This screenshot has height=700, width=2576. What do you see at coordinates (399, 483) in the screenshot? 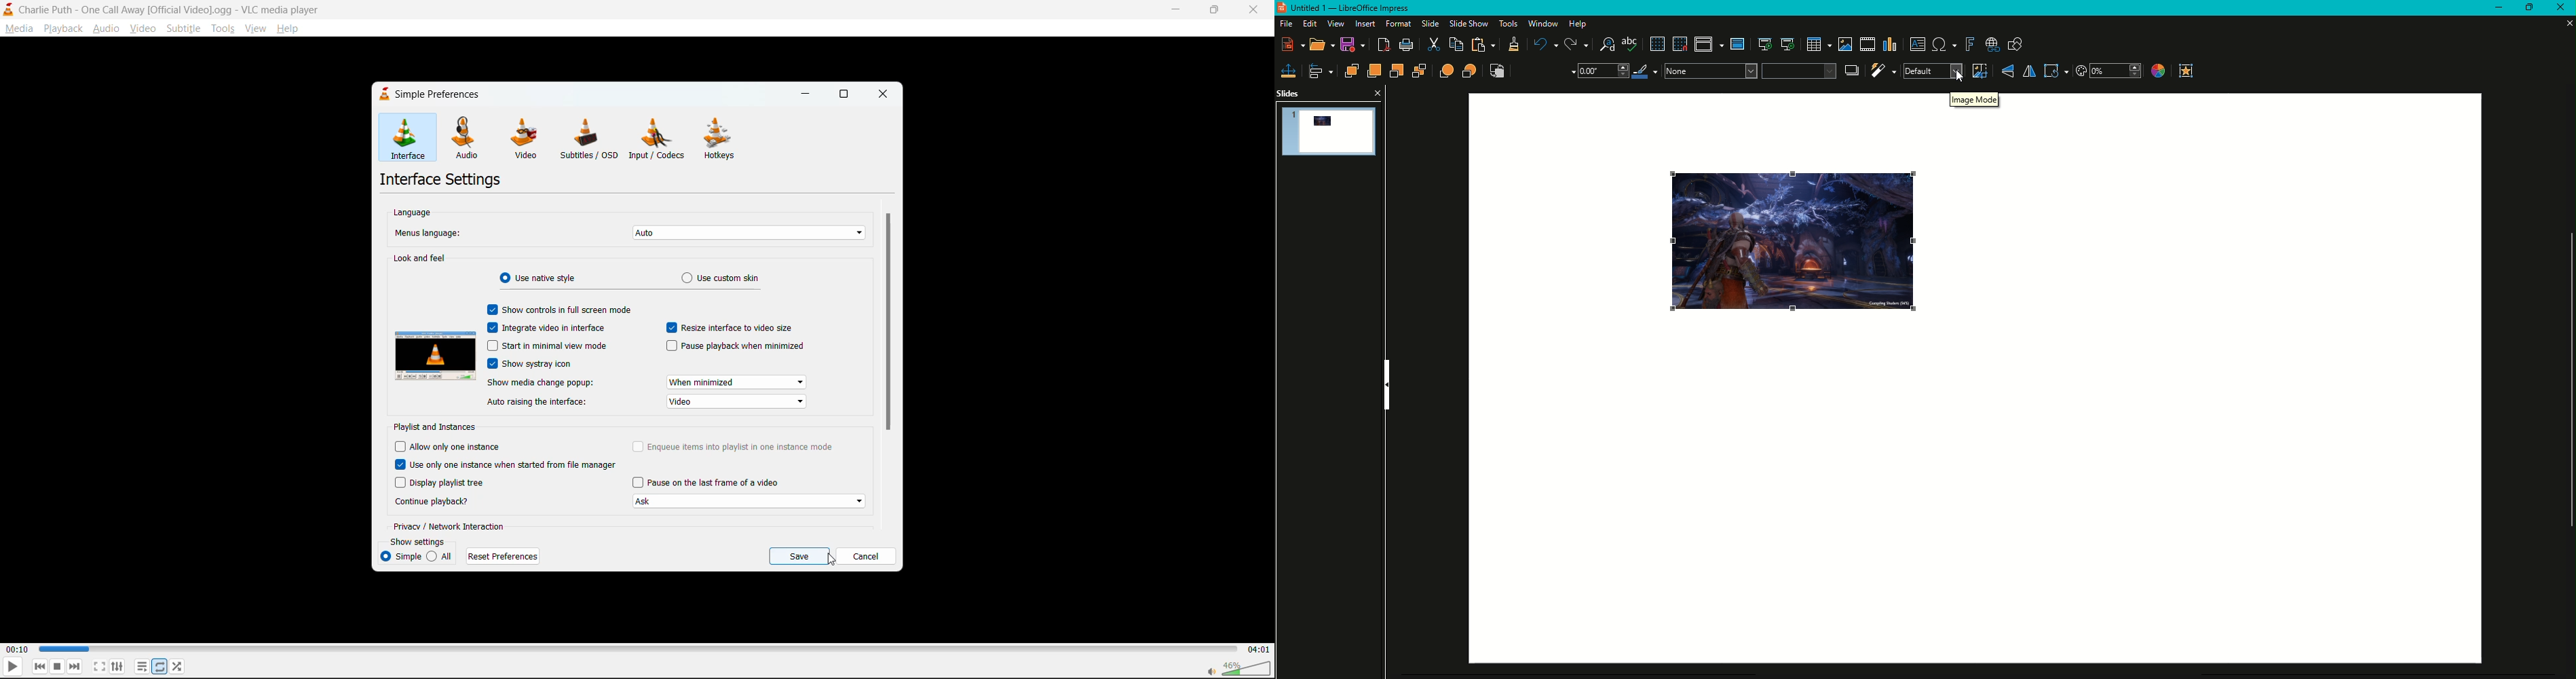
I see `Checbox` at bounding box center [399, 483].